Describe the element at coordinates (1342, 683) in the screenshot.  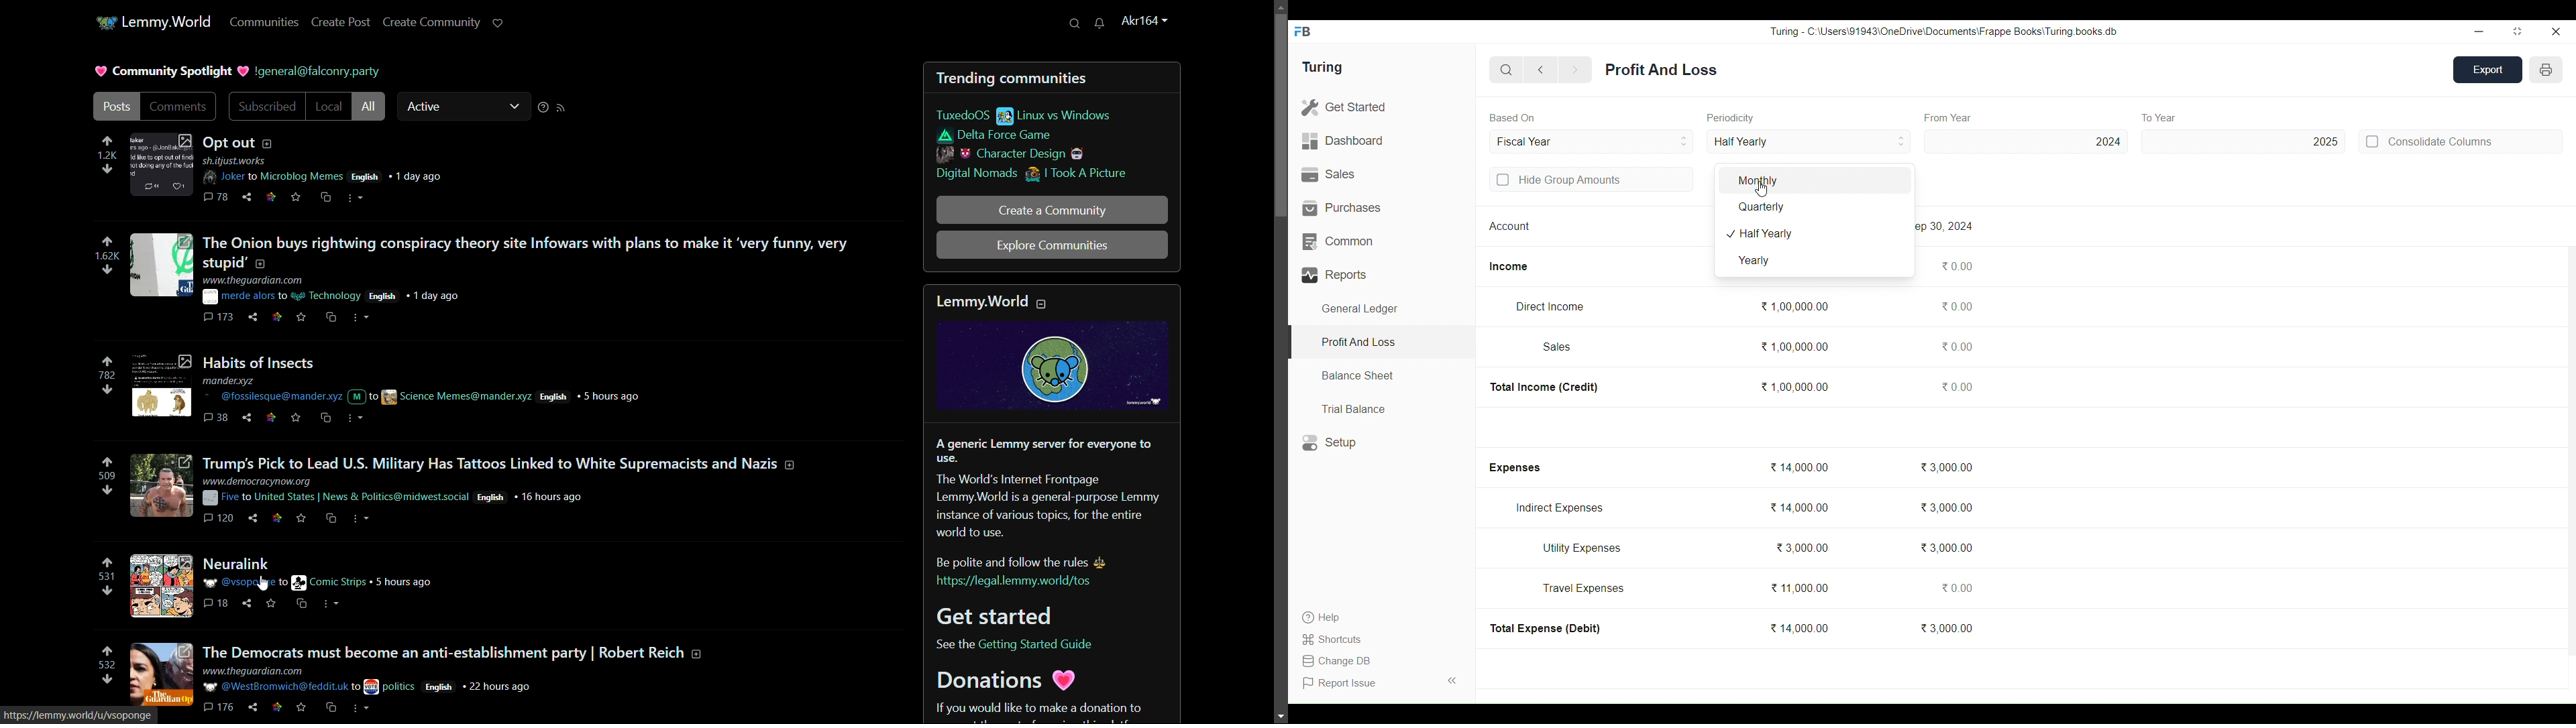
I see `Report Issue` at that location.